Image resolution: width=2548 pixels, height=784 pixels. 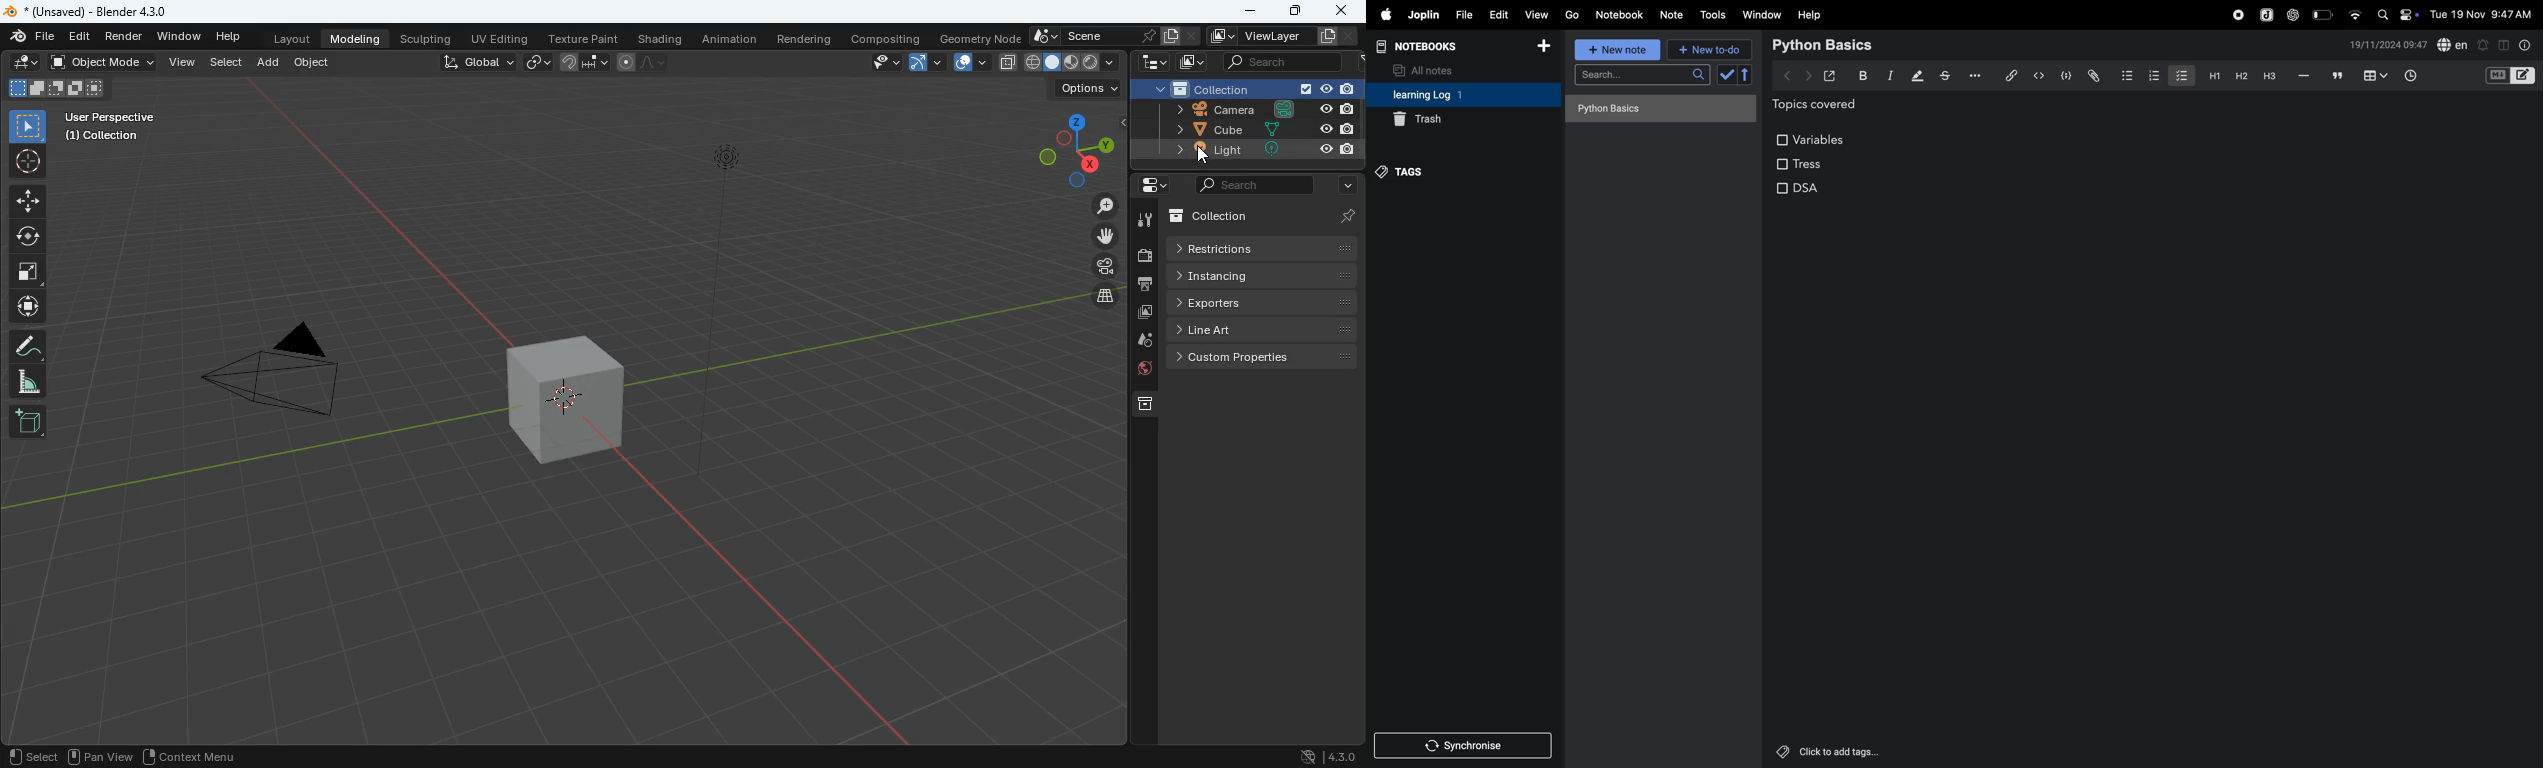 I want to click on comment, so click(x=2338, y=77).